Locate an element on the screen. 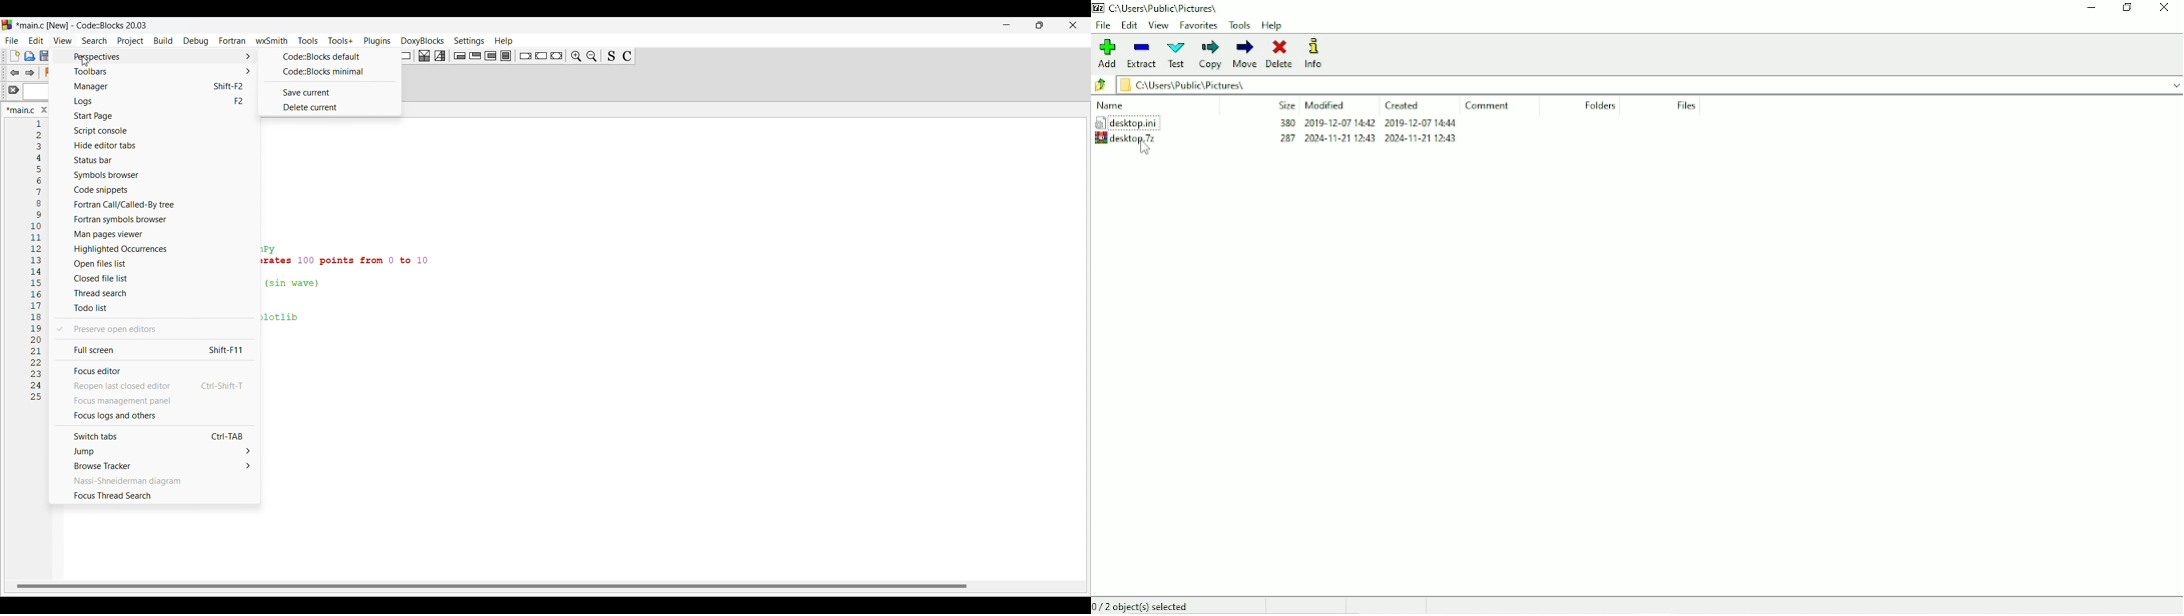 The width and height of the screenshot is (2184, 616). Tools menu is located at coordinates (308, 40).